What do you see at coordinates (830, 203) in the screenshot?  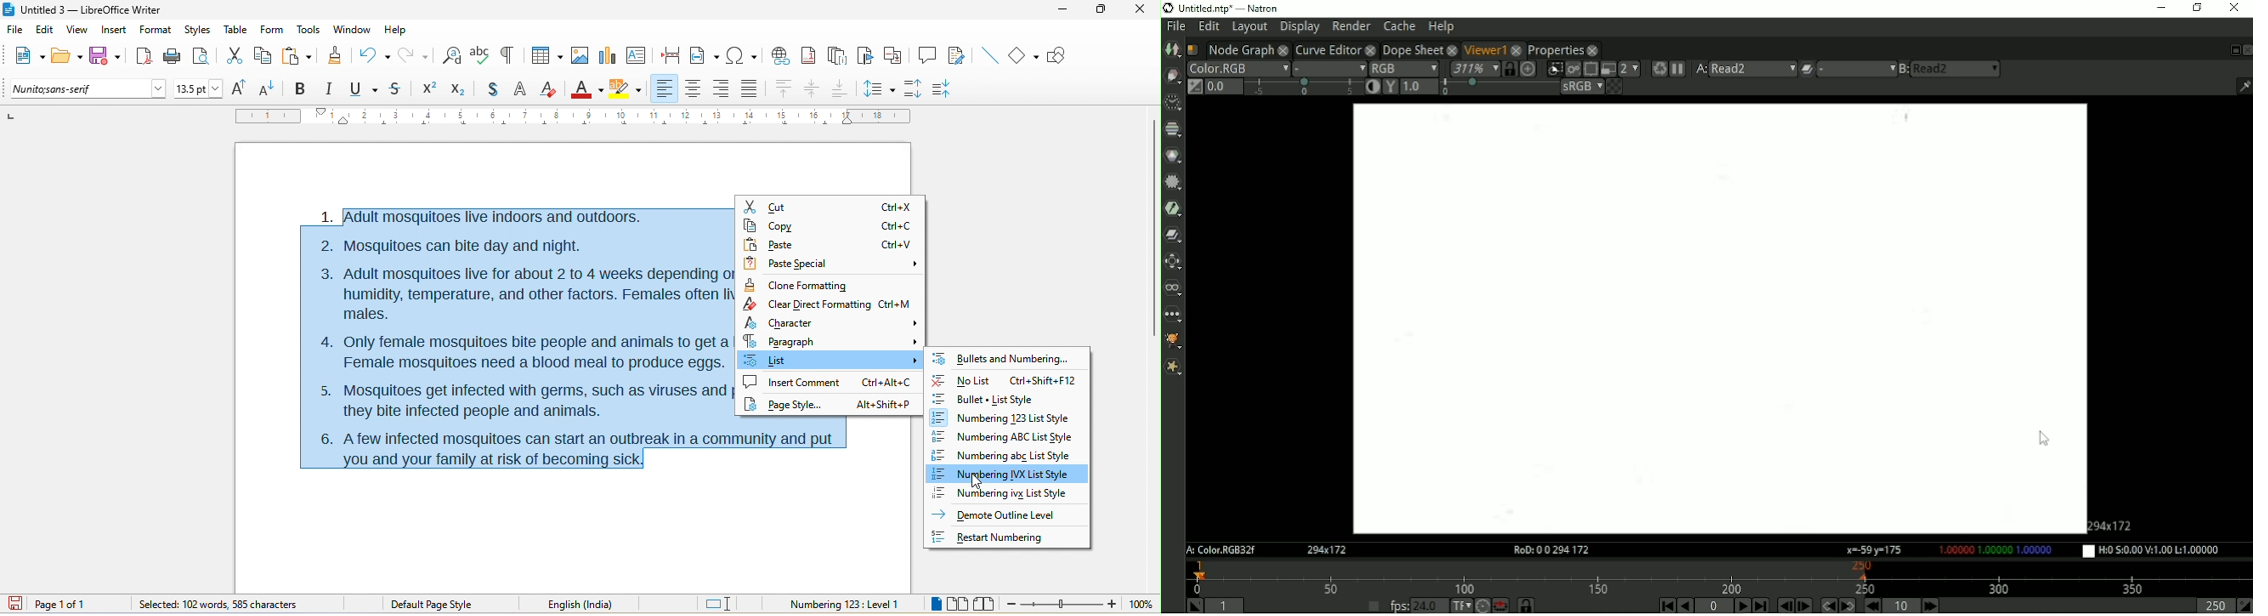 I see `cut` at bounding box center [830, 203].